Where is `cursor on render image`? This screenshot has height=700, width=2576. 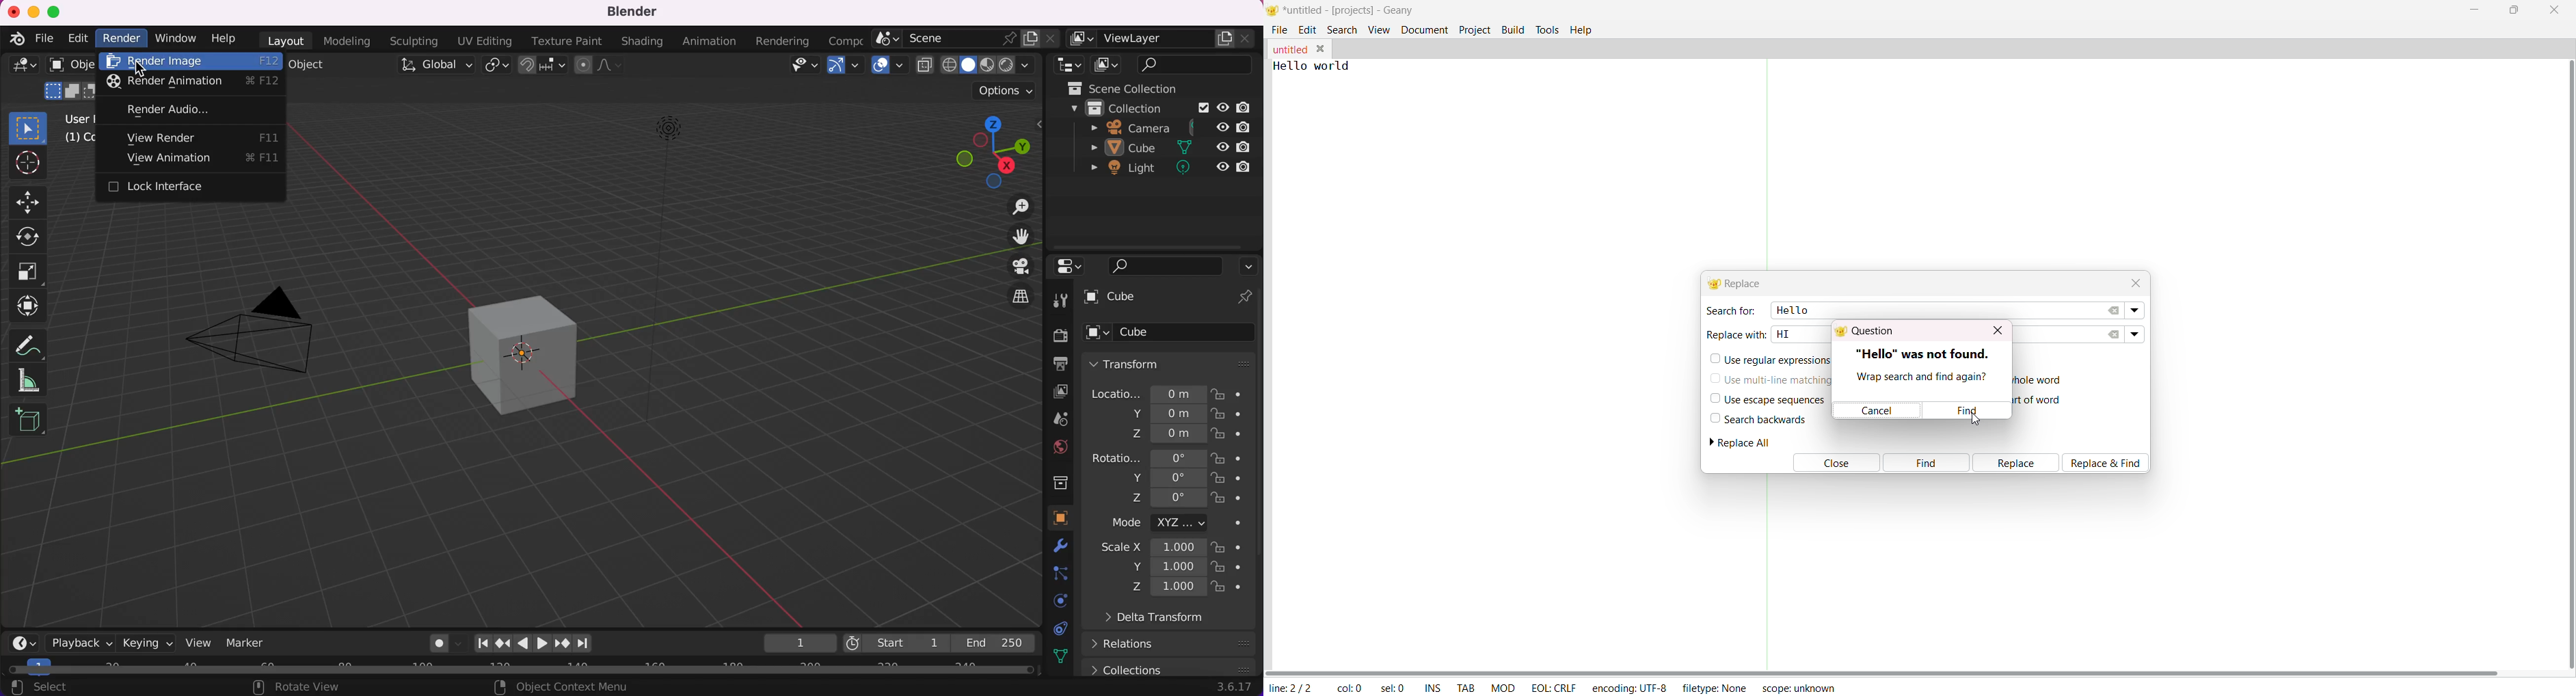 cursor on render image is located at coordinates (143, 69).